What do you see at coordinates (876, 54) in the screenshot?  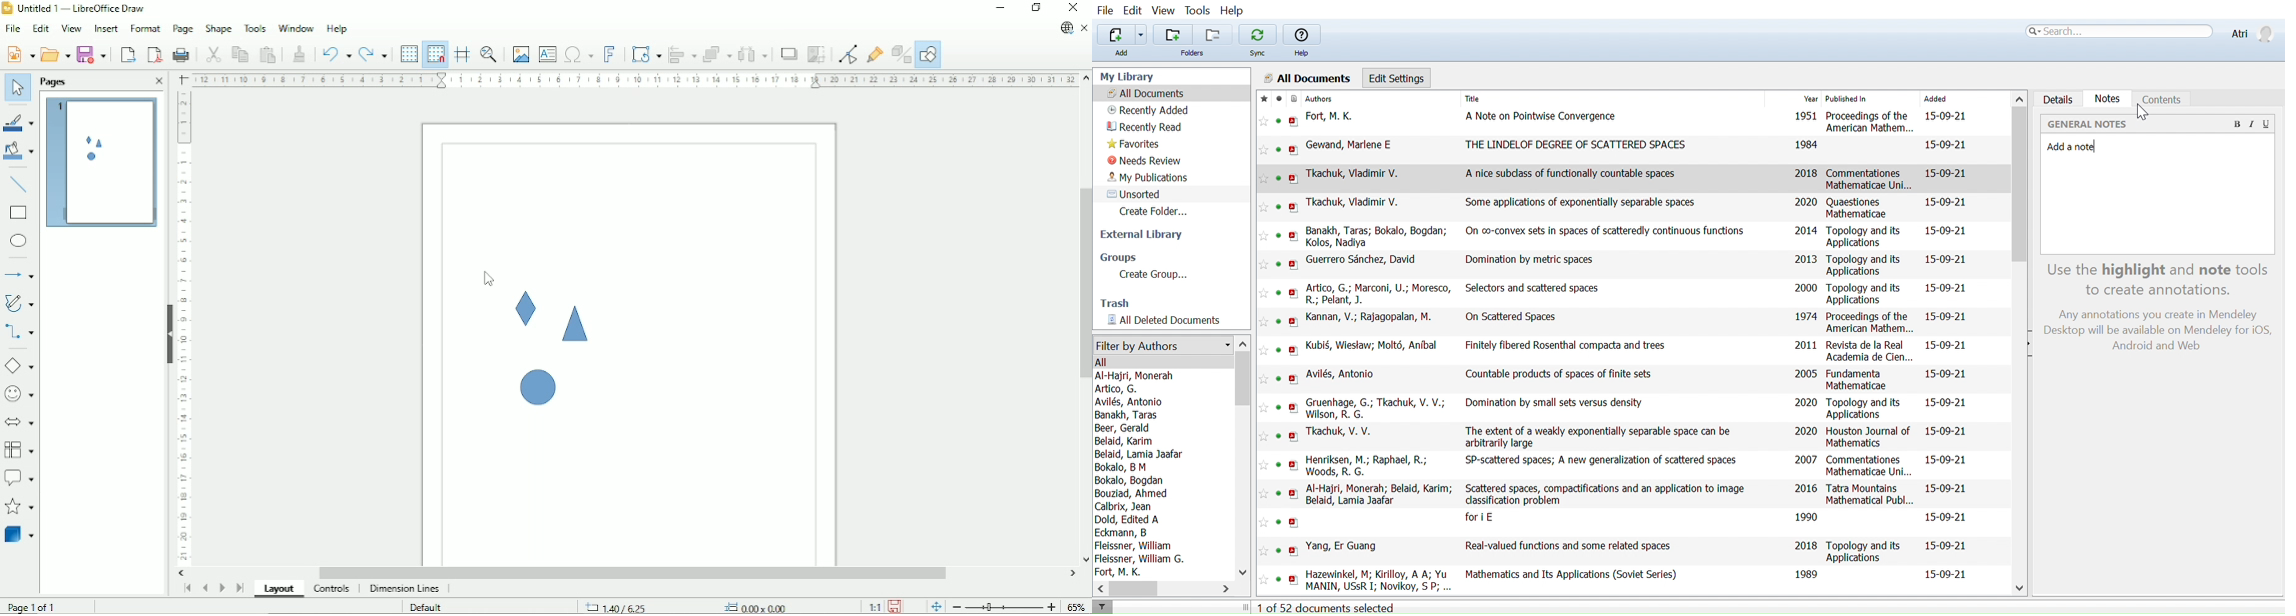 I see `Show gluepoint functions` at bounding box center [876, 54].